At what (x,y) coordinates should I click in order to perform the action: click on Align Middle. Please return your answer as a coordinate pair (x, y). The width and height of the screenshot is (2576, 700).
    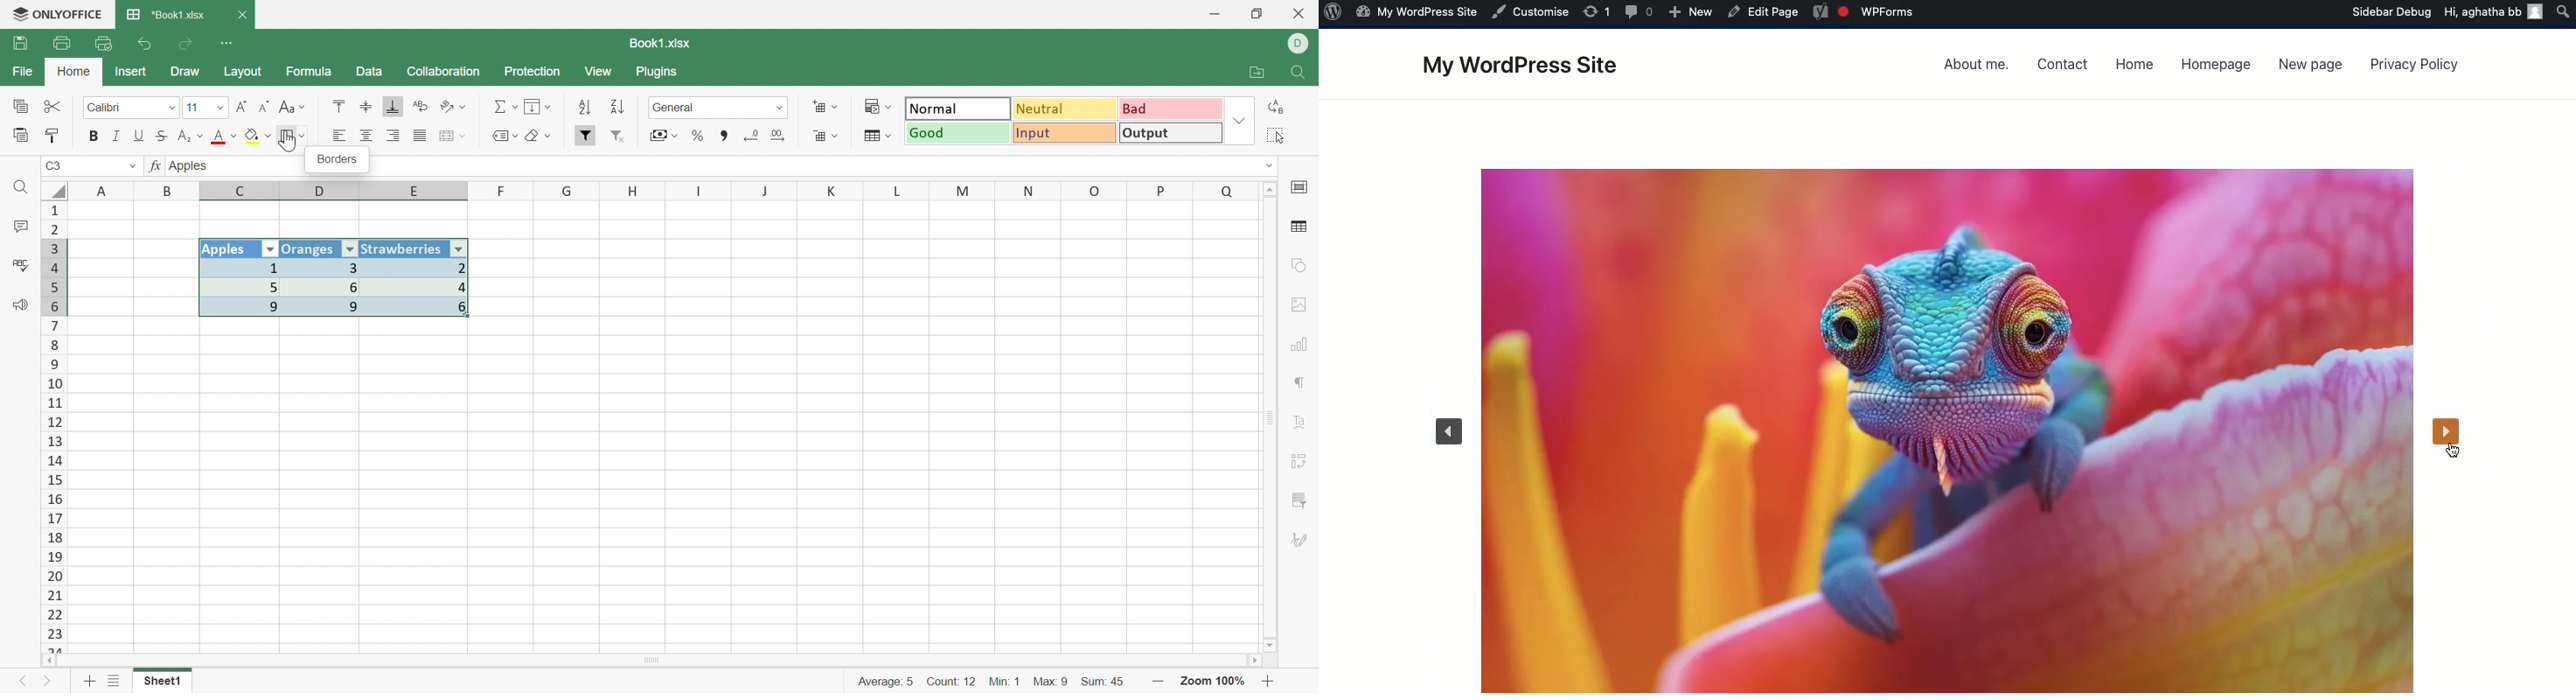
    Looking at the image, I should click on (366, 107).